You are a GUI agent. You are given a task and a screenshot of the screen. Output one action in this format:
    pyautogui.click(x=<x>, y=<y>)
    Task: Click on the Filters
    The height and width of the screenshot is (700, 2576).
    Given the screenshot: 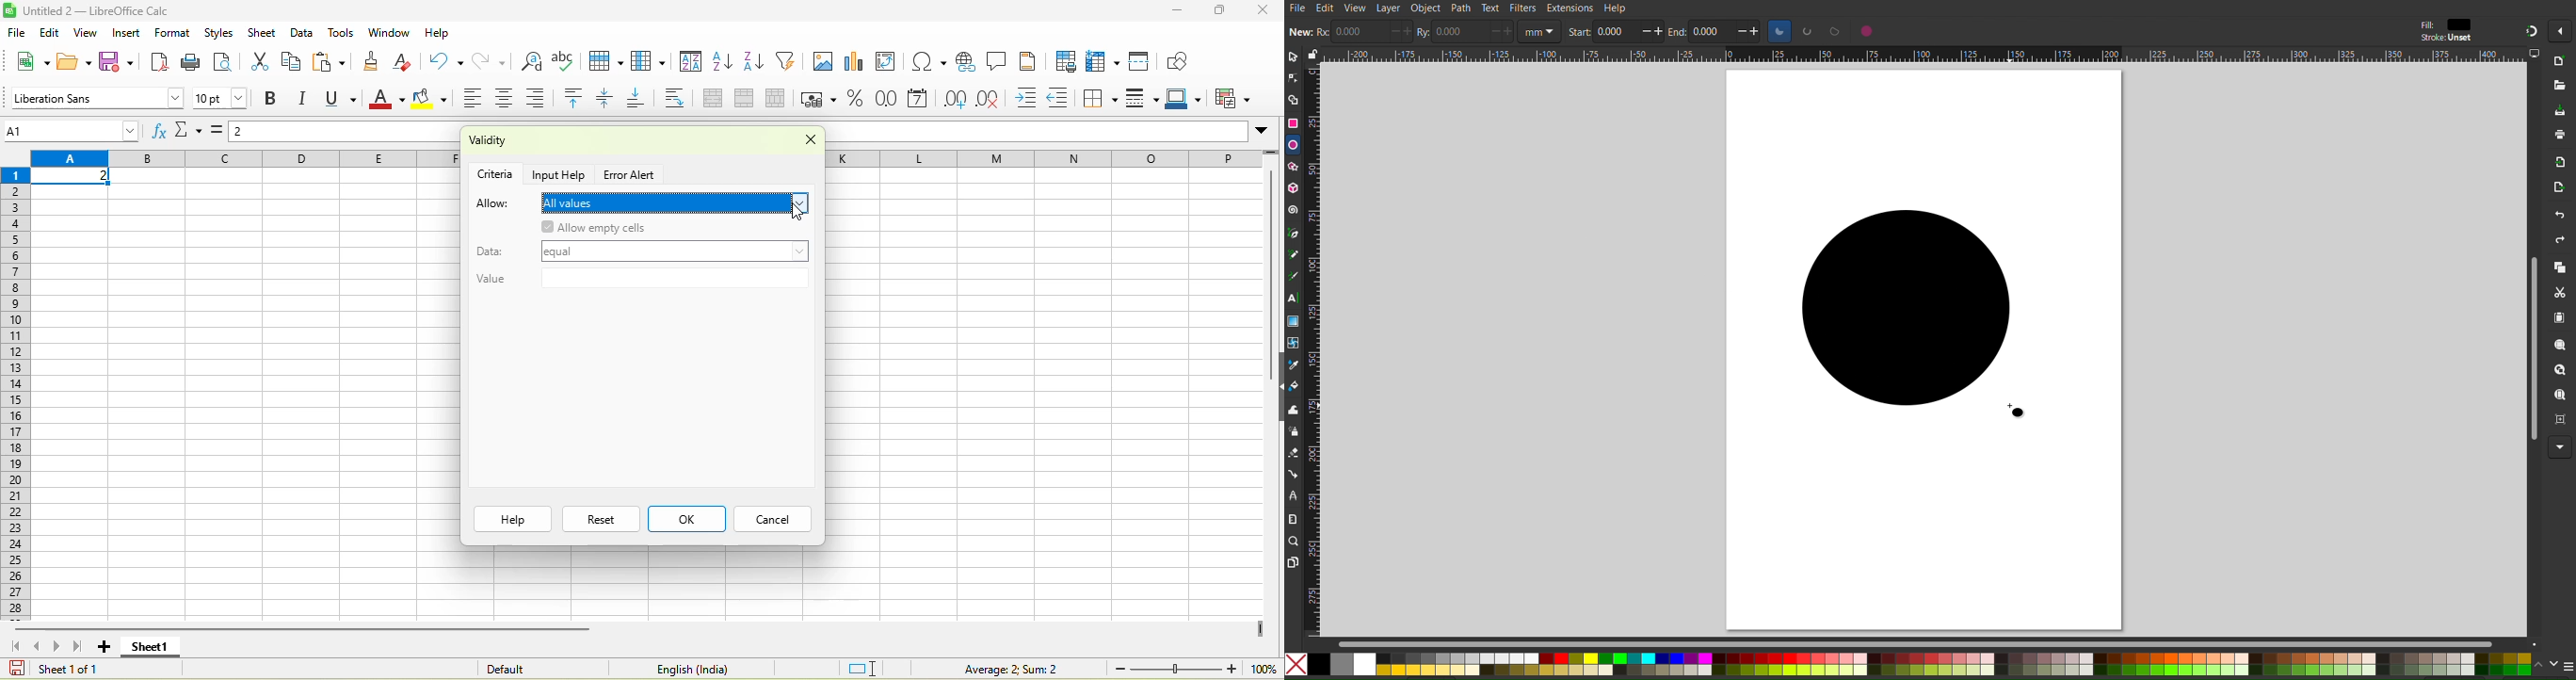 What is the action you would take?
    pyautogui.click(x=1522, y=8)
    